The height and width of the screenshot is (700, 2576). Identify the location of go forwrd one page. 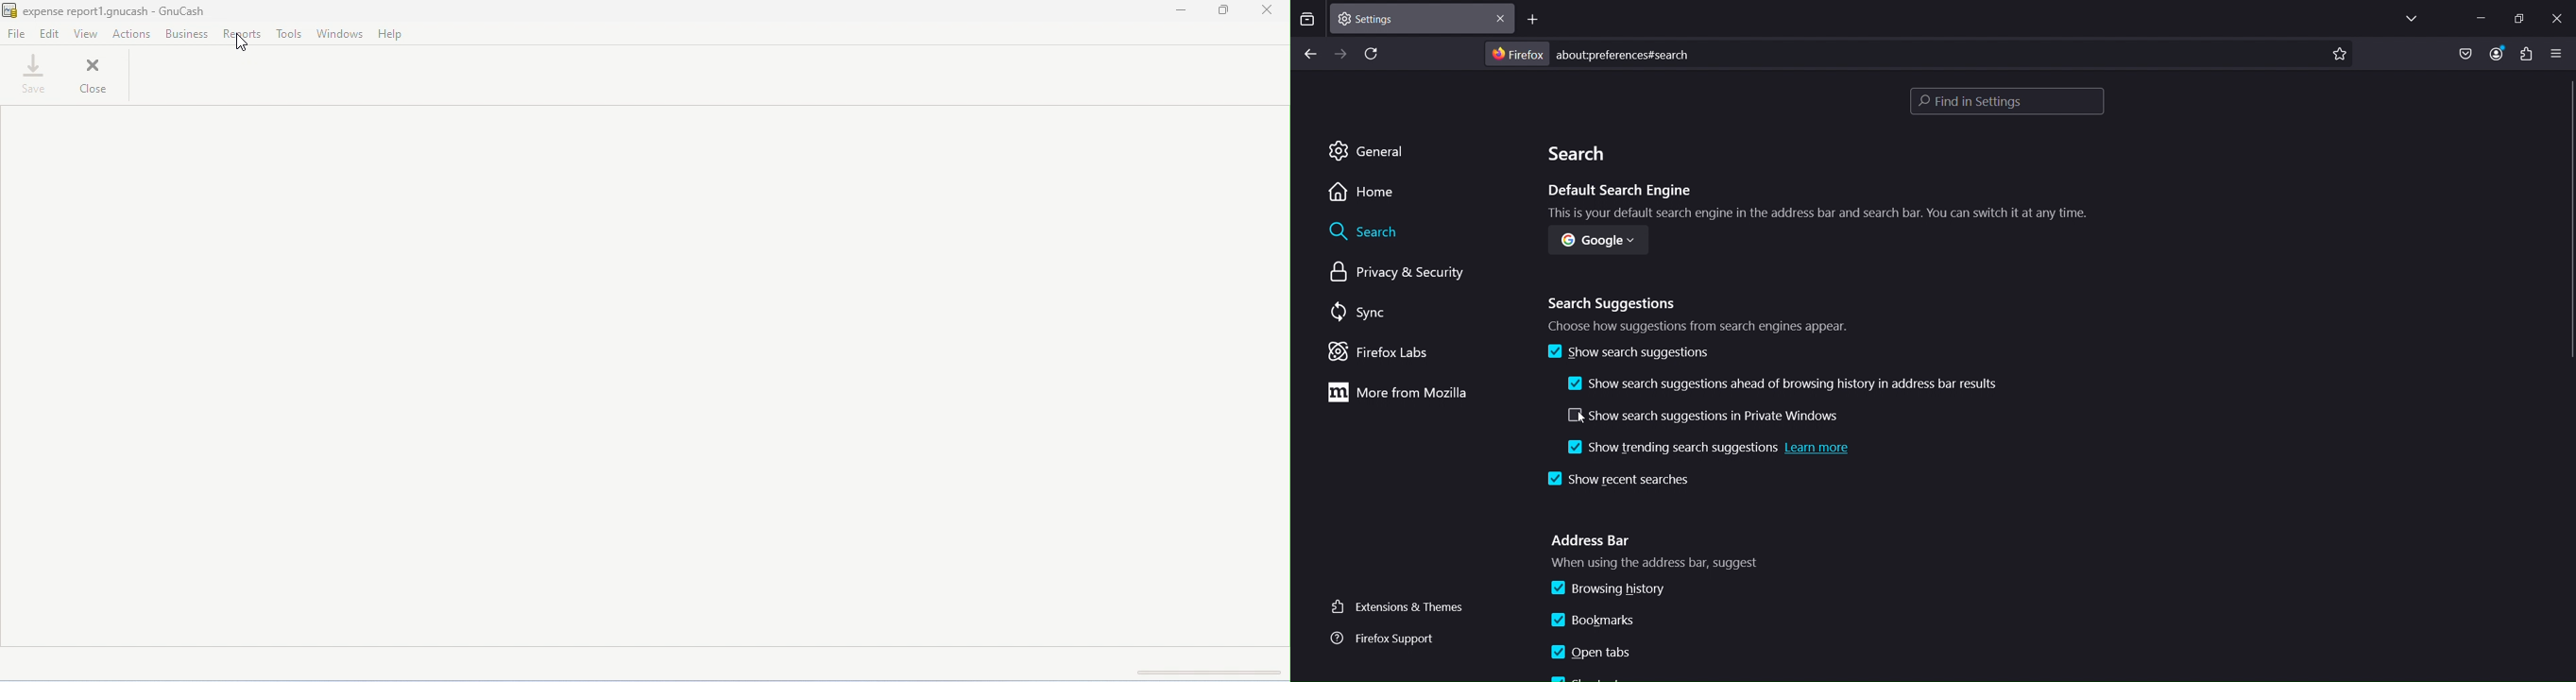
(1340, 53).